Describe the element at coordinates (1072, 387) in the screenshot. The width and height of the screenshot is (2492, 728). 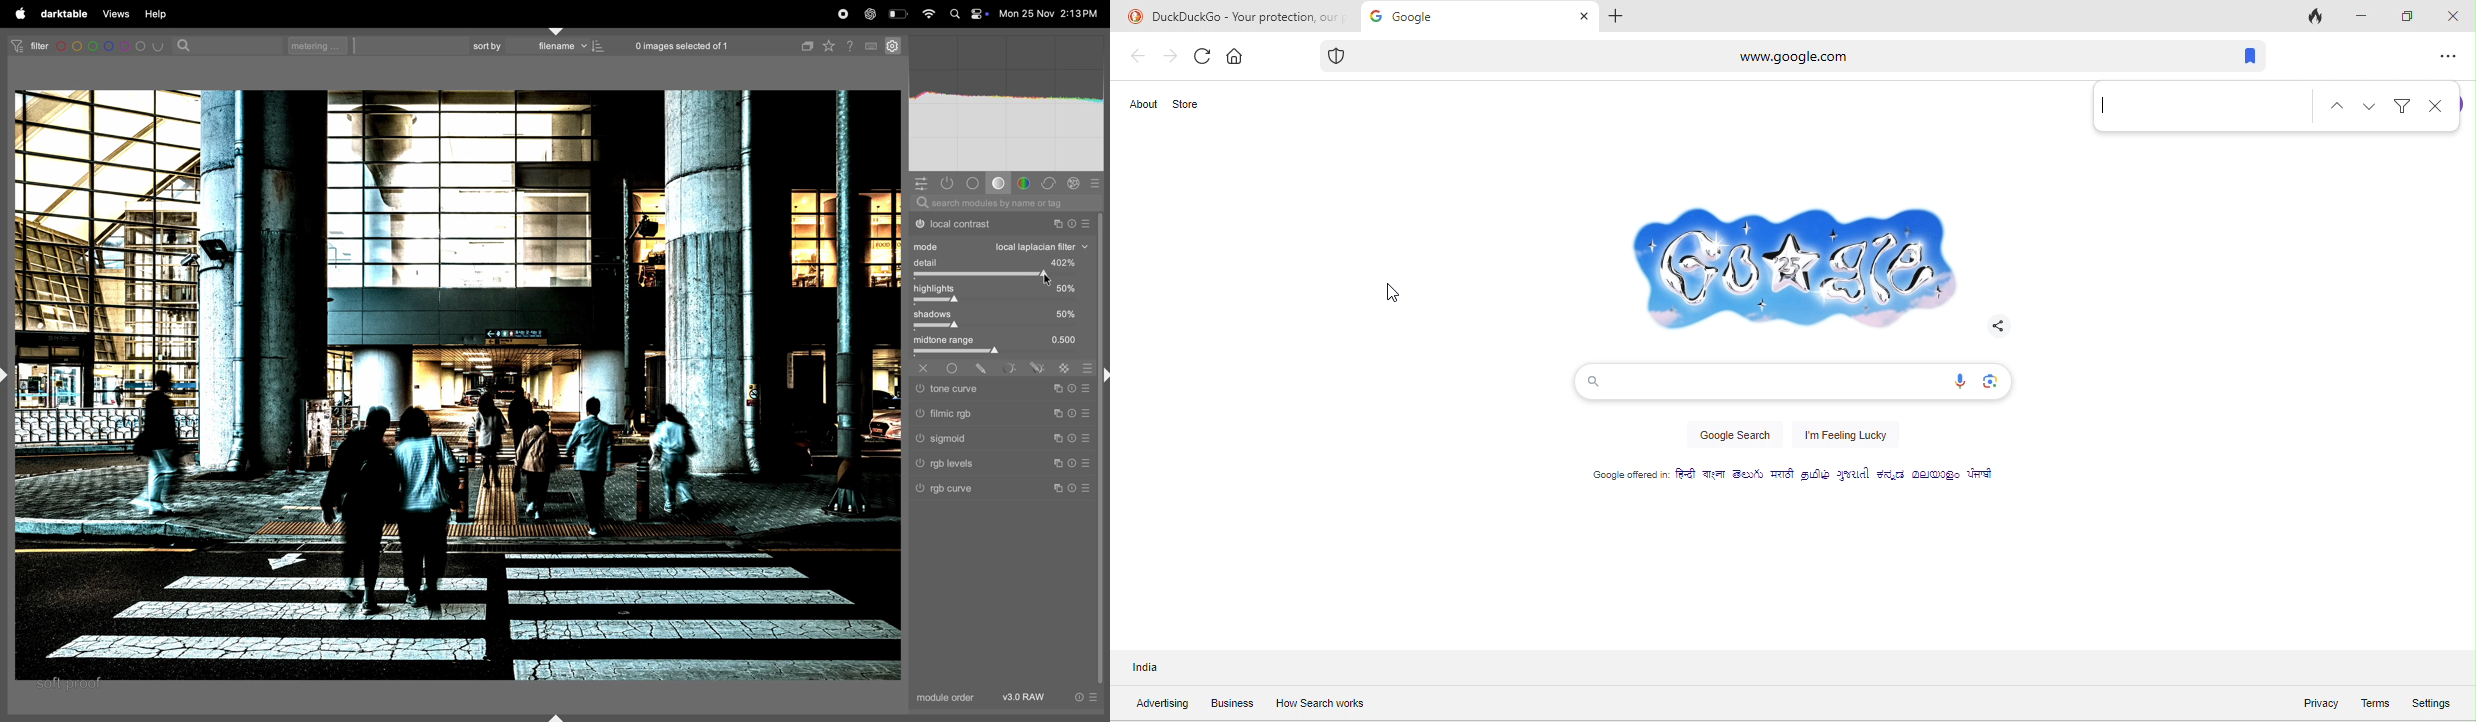
I see `reset` at that location.